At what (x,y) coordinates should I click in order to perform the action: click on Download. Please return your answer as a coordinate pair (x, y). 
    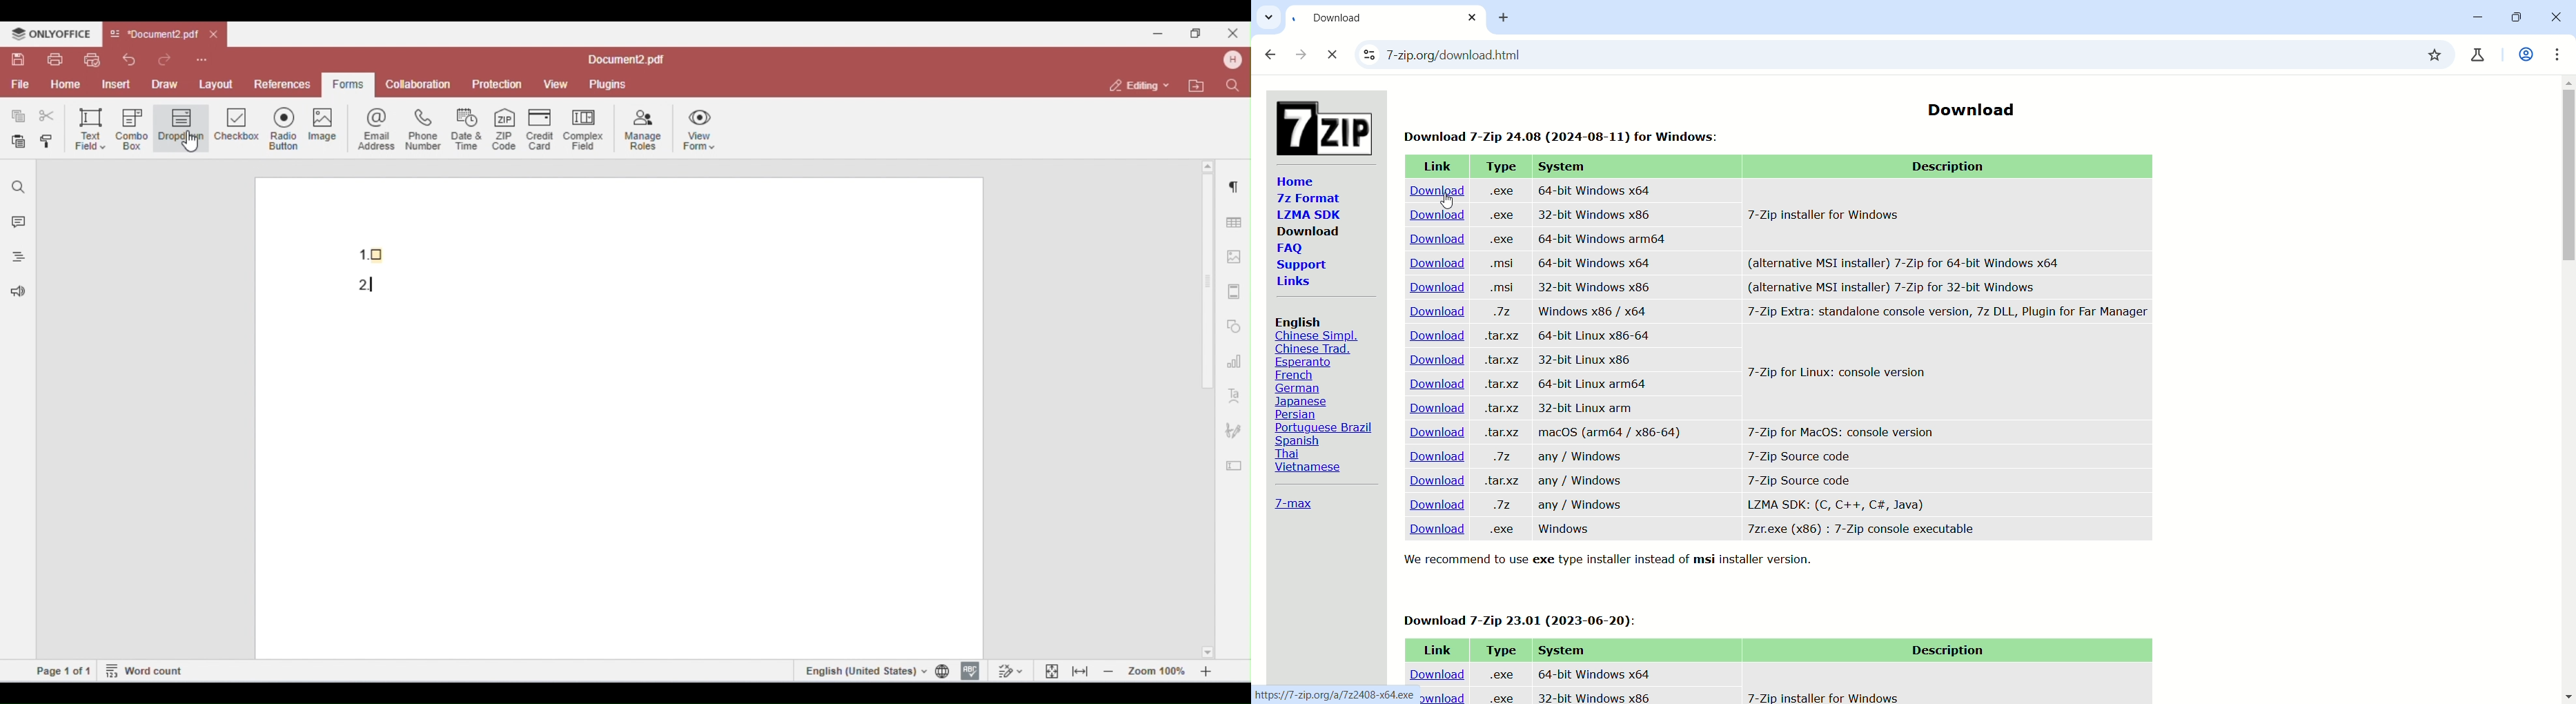
    Looking at the image, I should click on (1428, 505).